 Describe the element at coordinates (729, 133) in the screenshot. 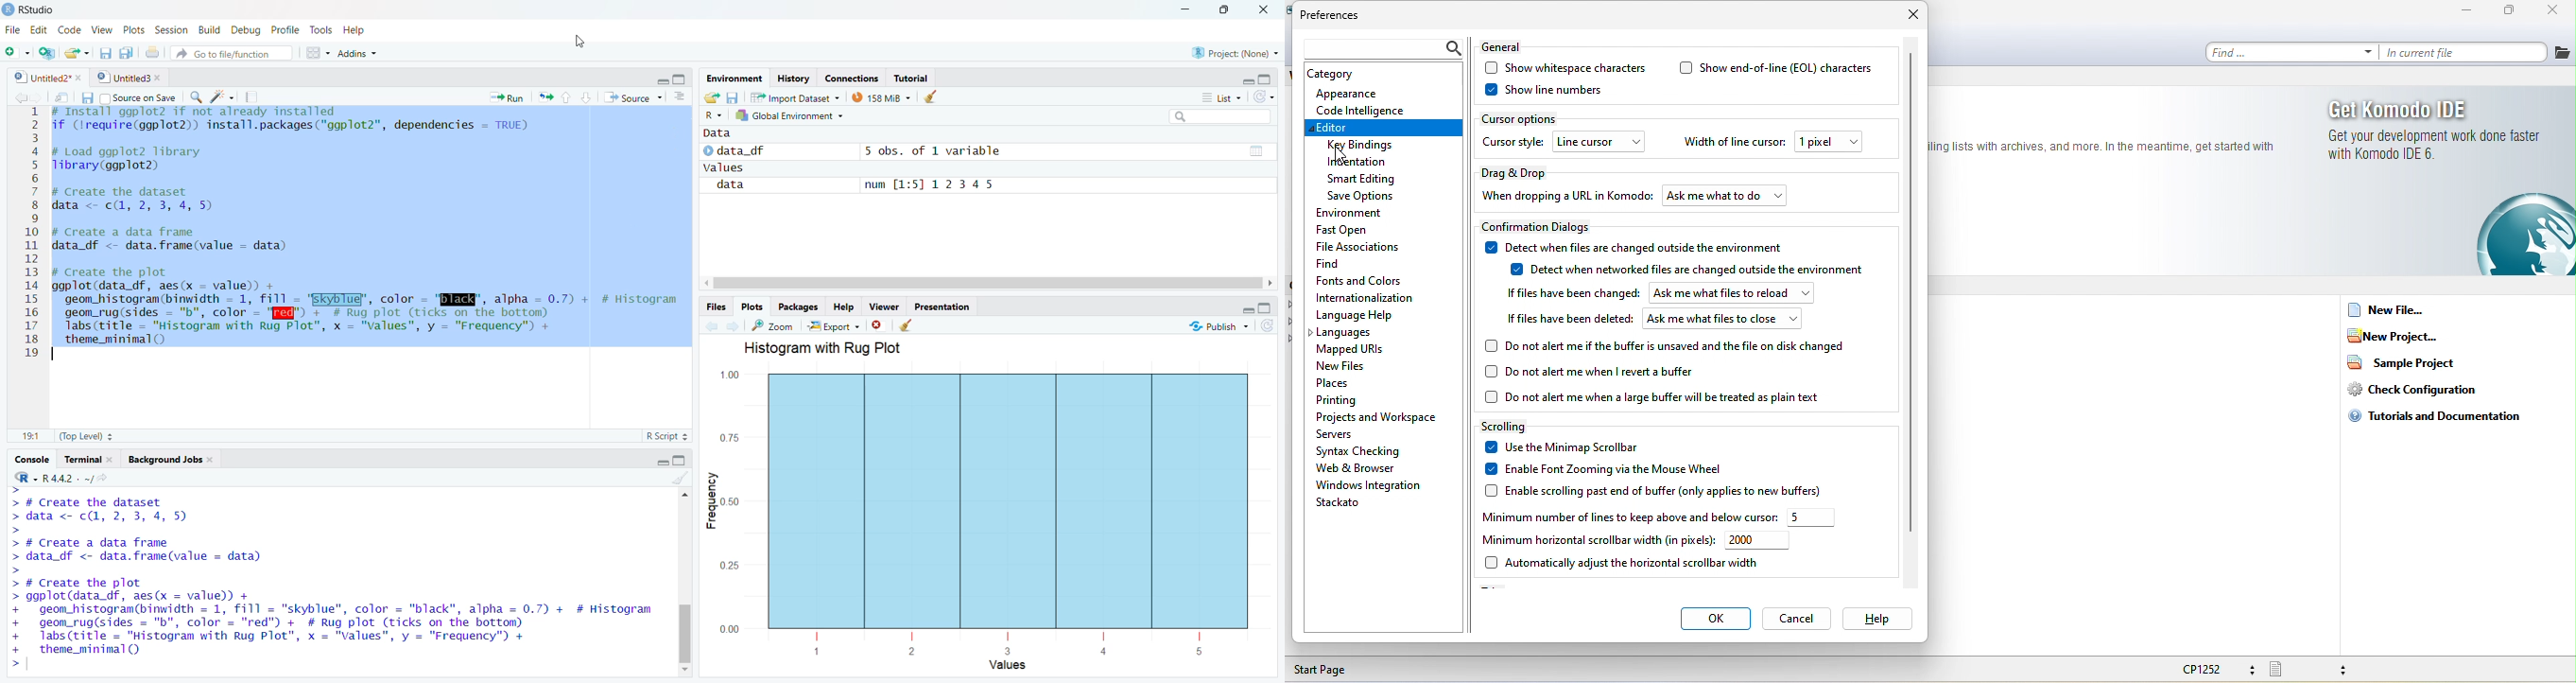

I see `data` at that location.